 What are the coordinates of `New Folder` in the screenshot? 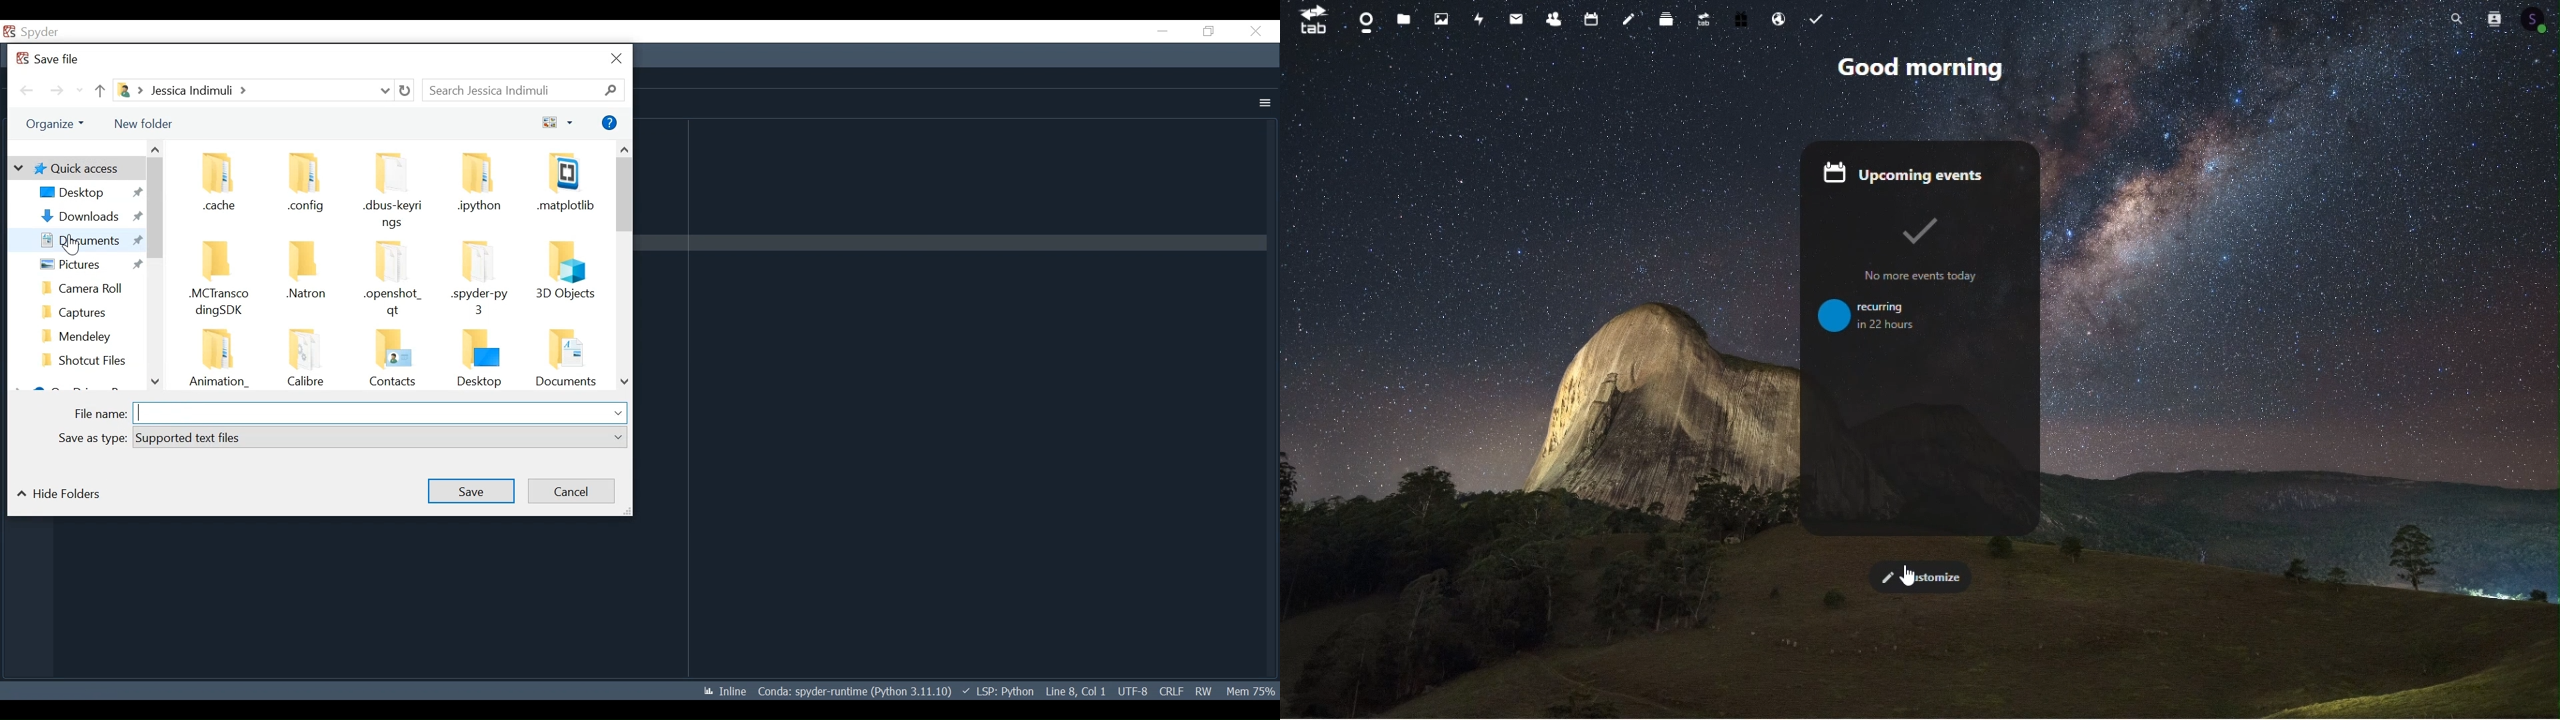 It's located at (147, 123).